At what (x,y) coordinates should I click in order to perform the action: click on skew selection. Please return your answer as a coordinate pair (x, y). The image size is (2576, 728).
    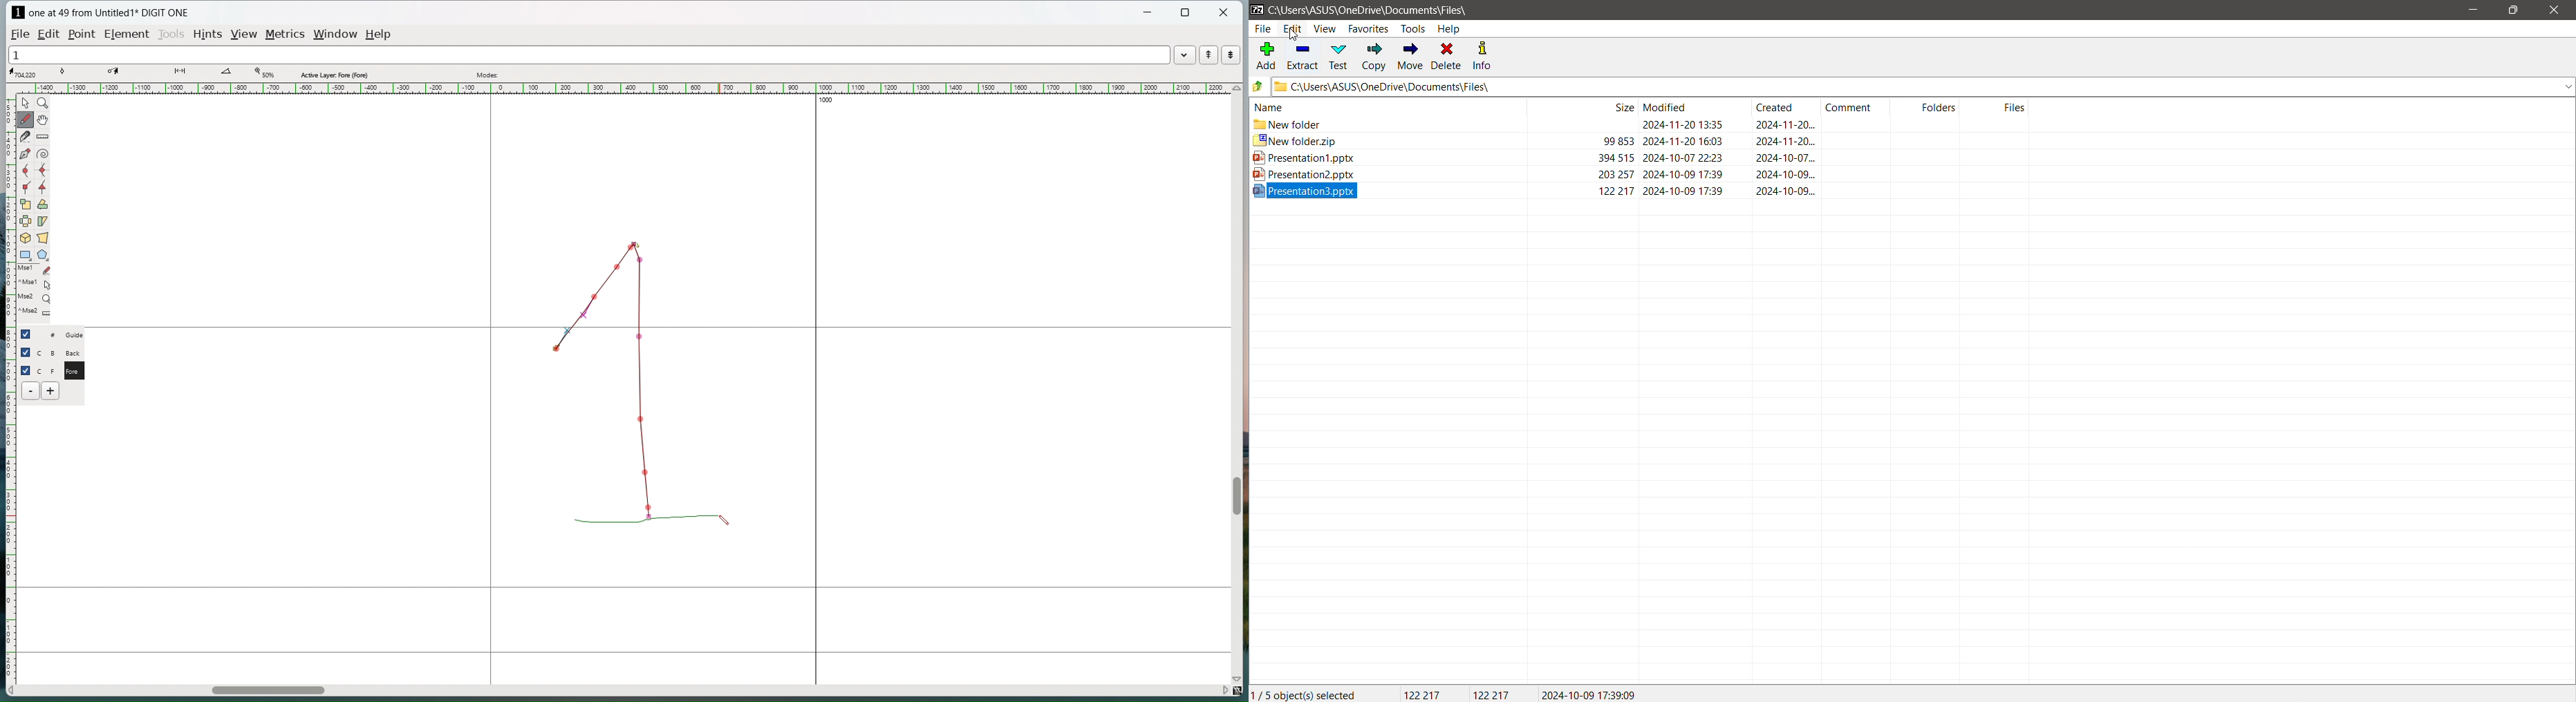
    Looking at the image, I should click on (43, 221).